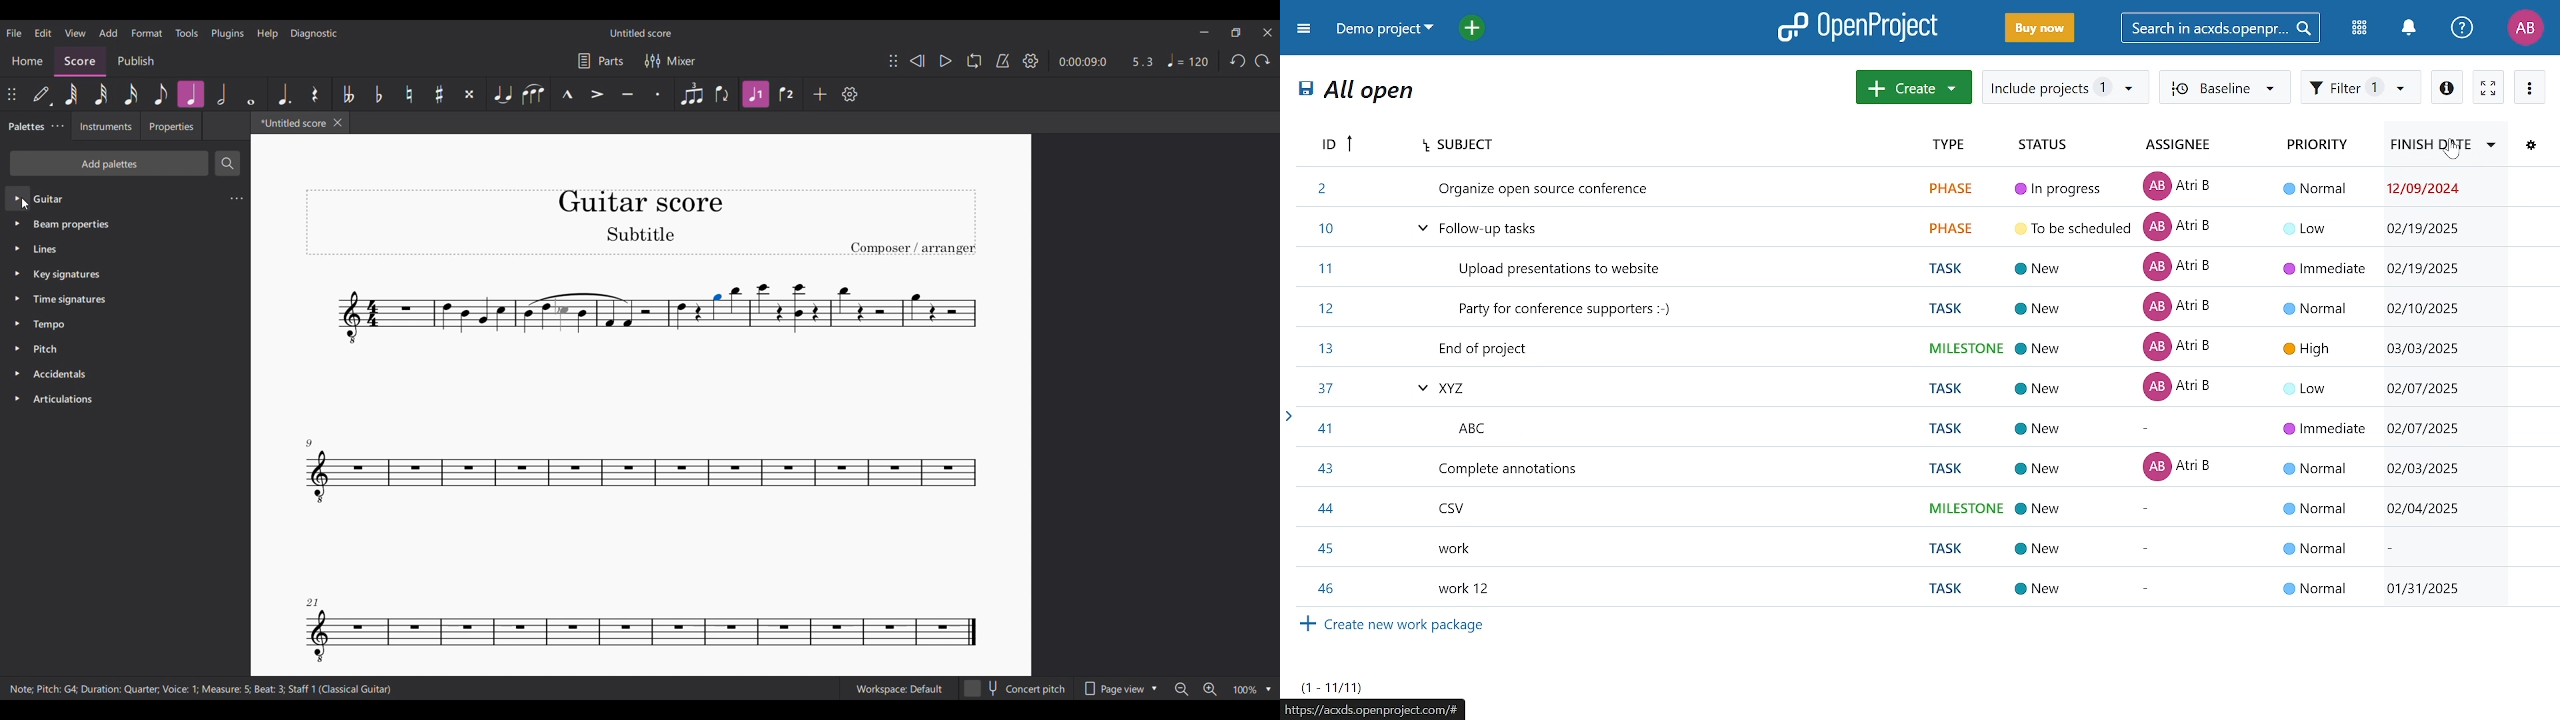 The image size is (2576, 728). I want to click on Home, so click(27, 61).